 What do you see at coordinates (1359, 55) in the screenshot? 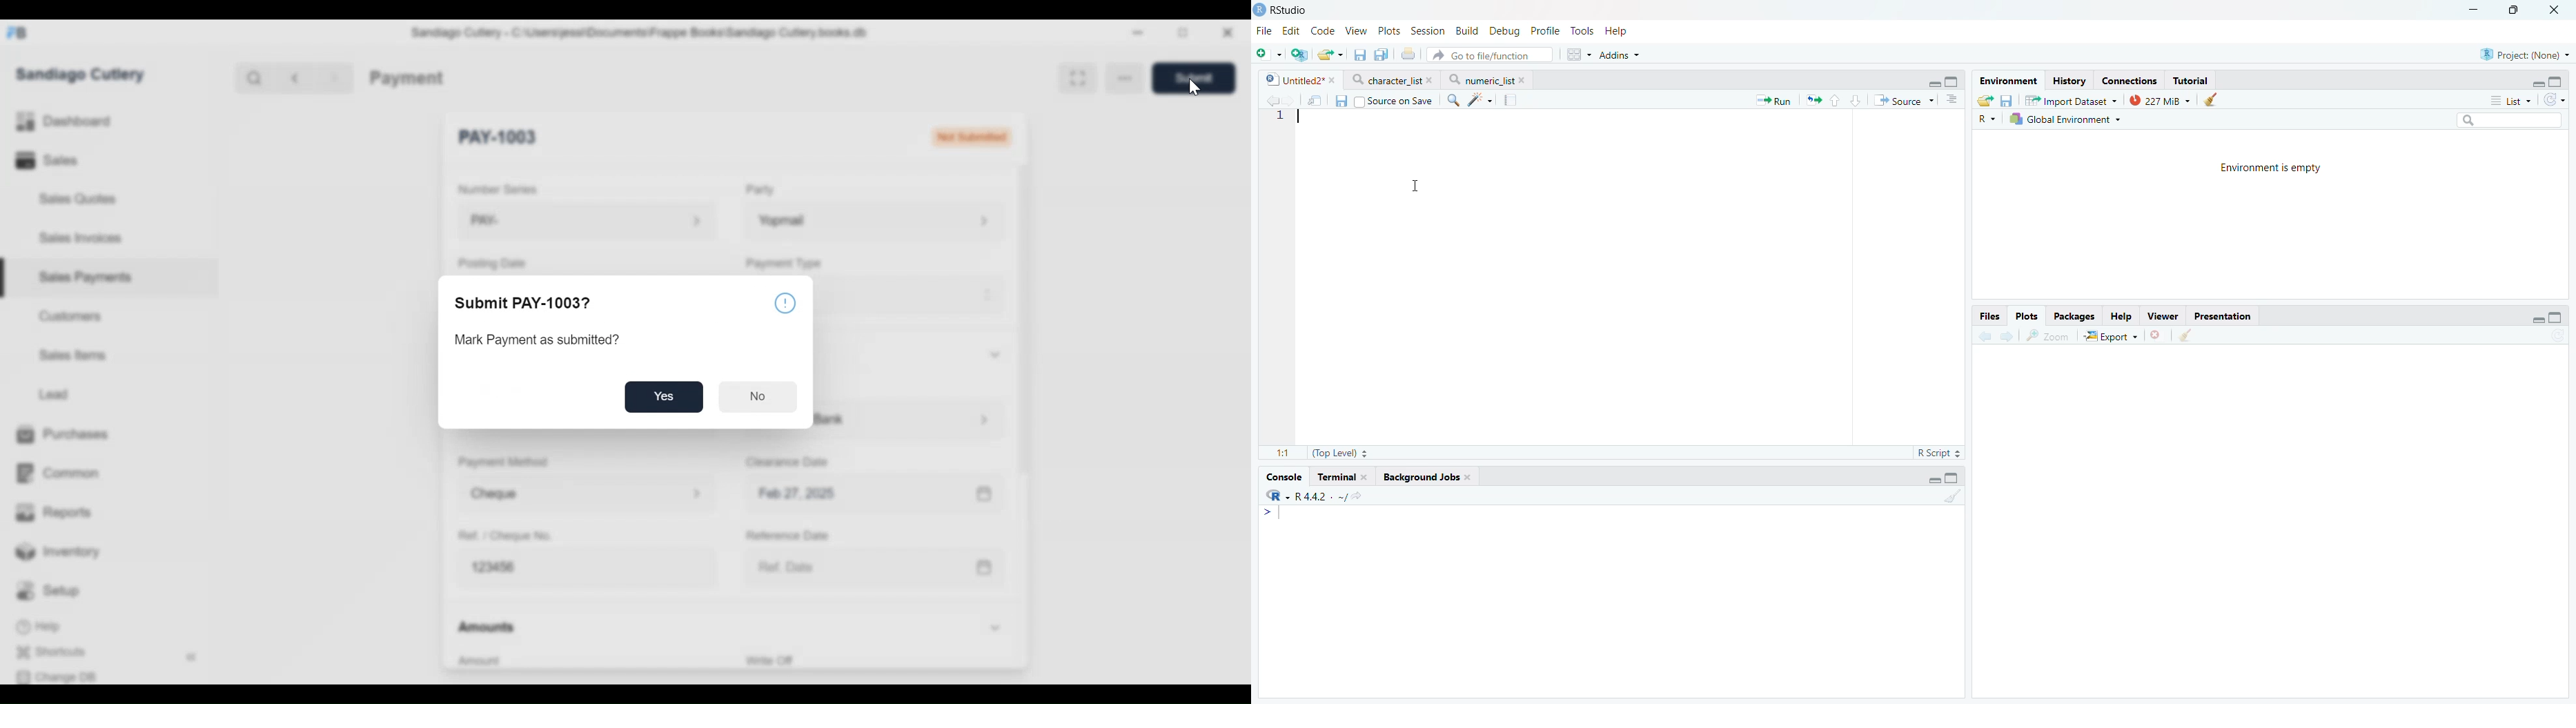
I see `Save current file` at bounding box center [1359, 55].